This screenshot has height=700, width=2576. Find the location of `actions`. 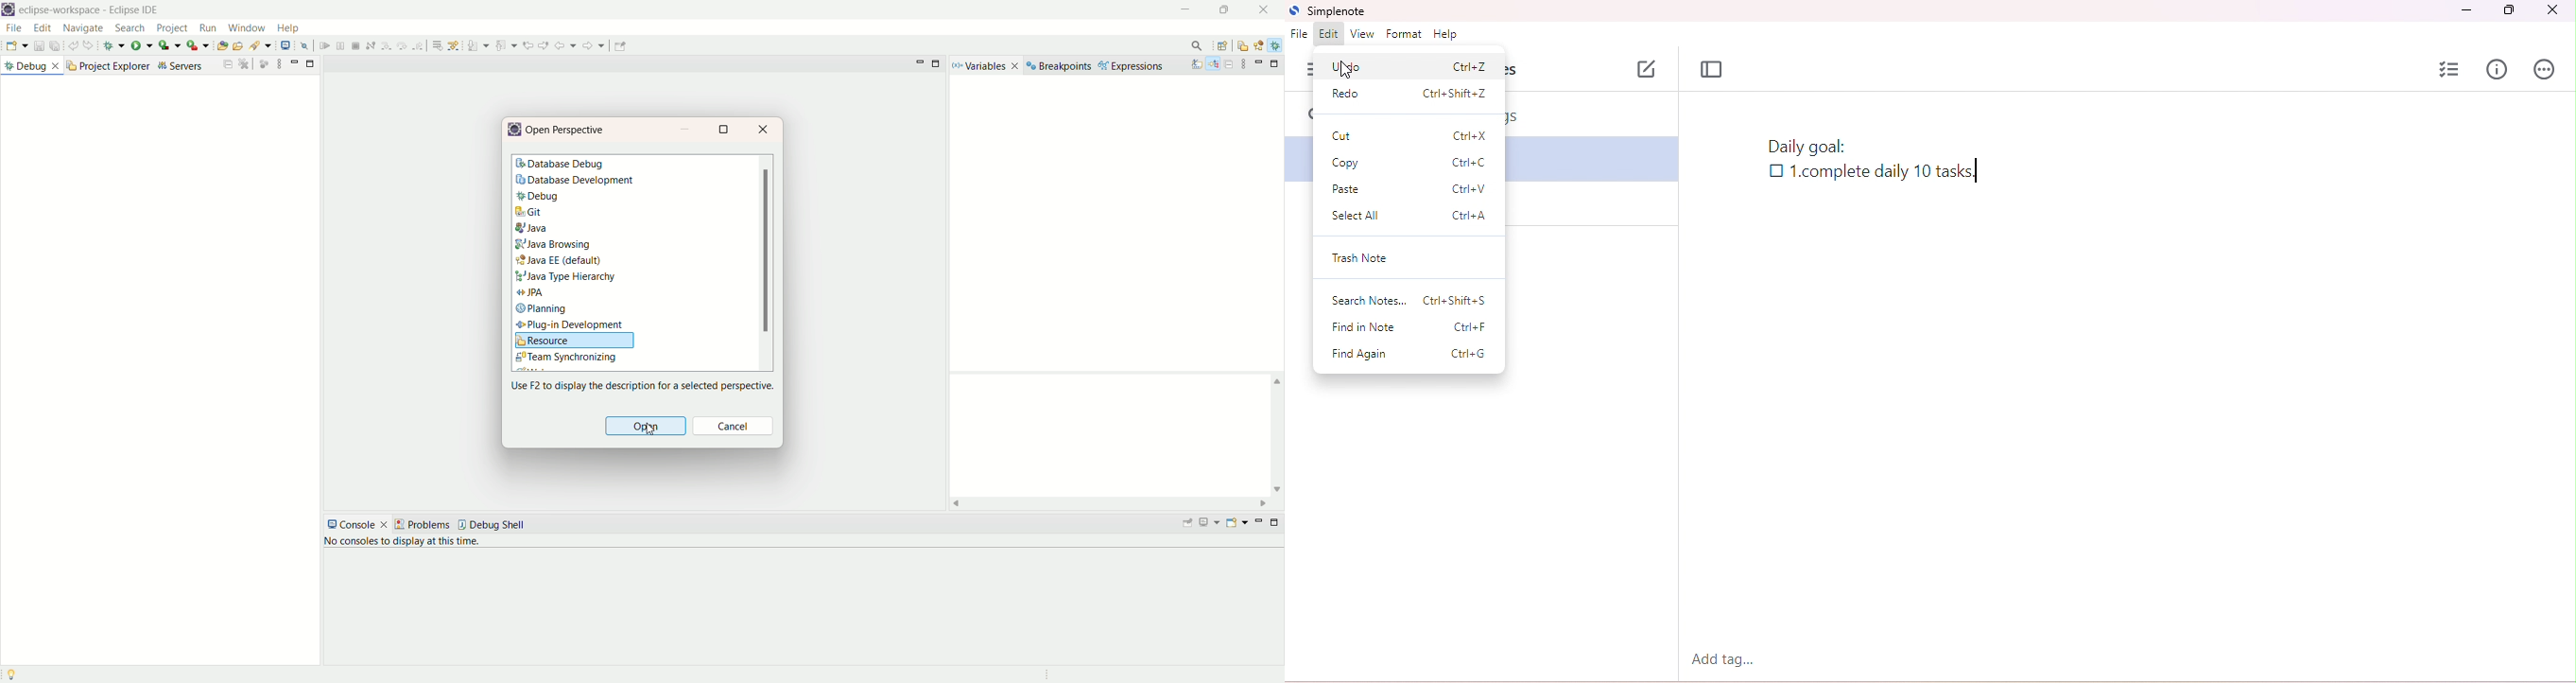

actions is located at coordinates (2546, 69).